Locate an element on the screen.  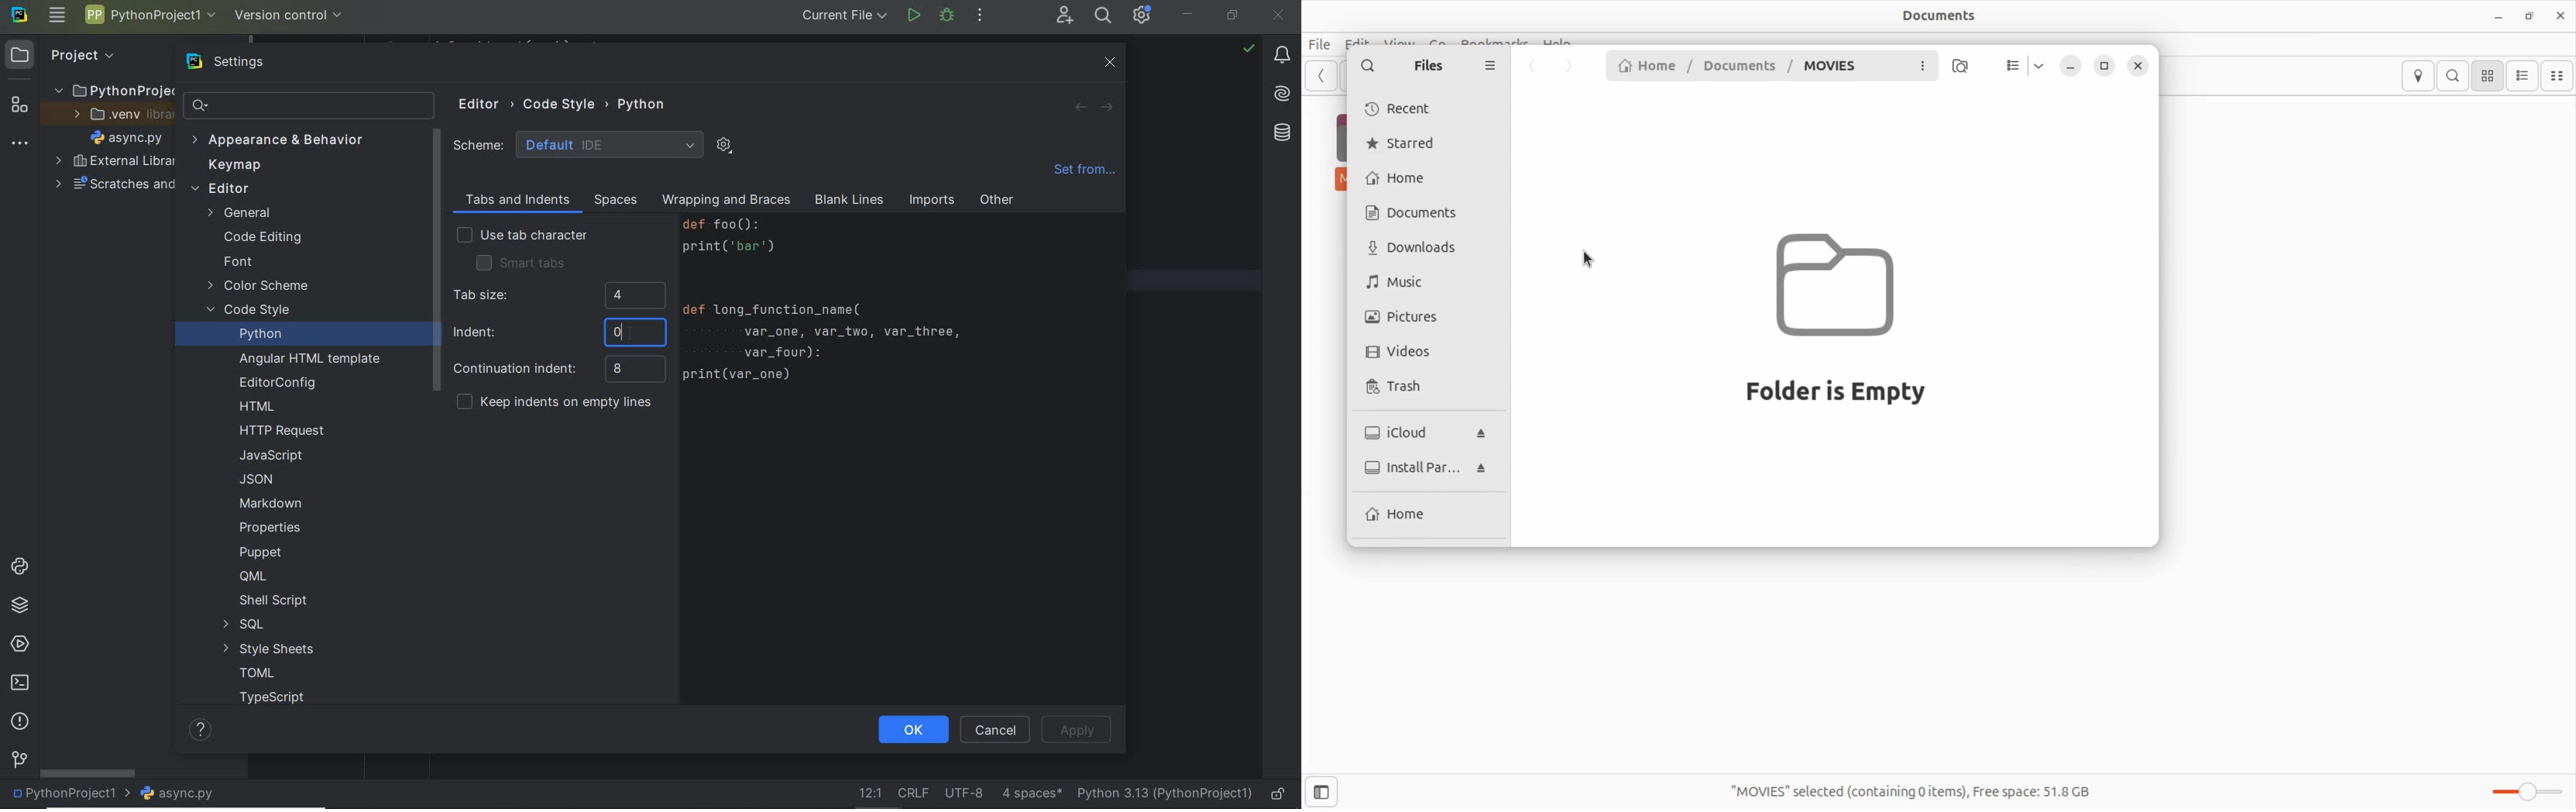
icon view is located at coordinates (2488, 76).